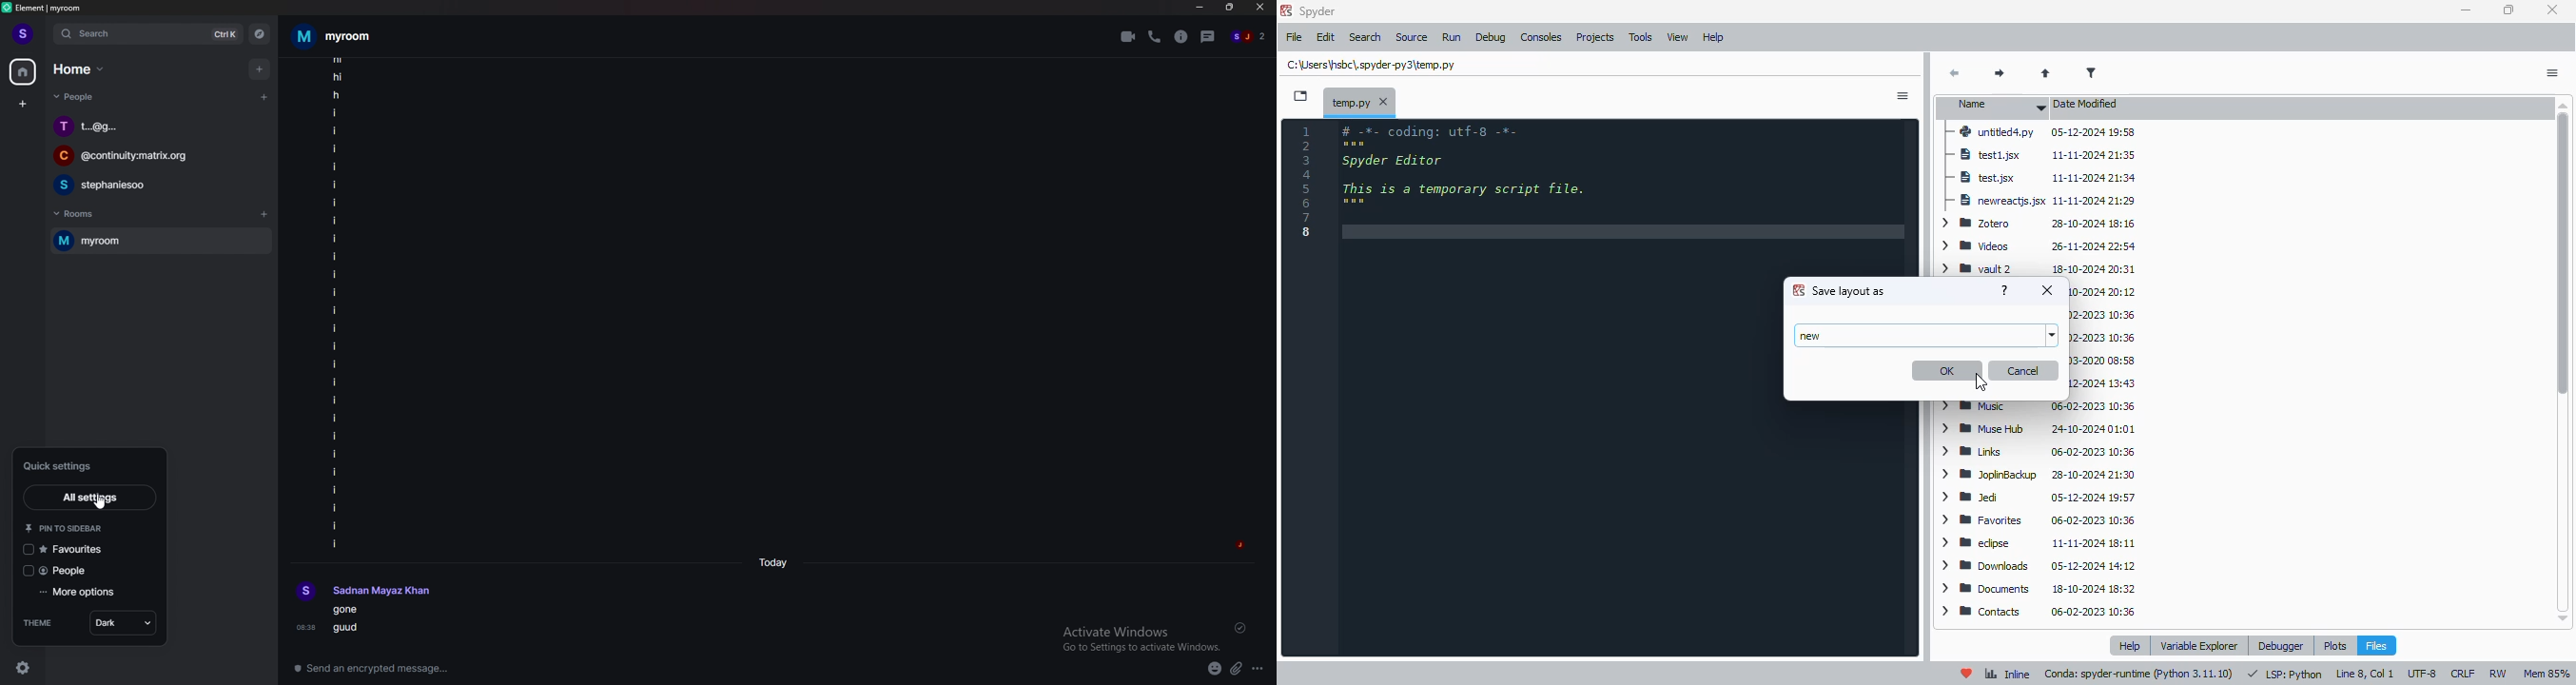  What do you see at coordinates (2102, 338) in the screenshot?
I see `Saved Games` at bounding box center [2102, 338].